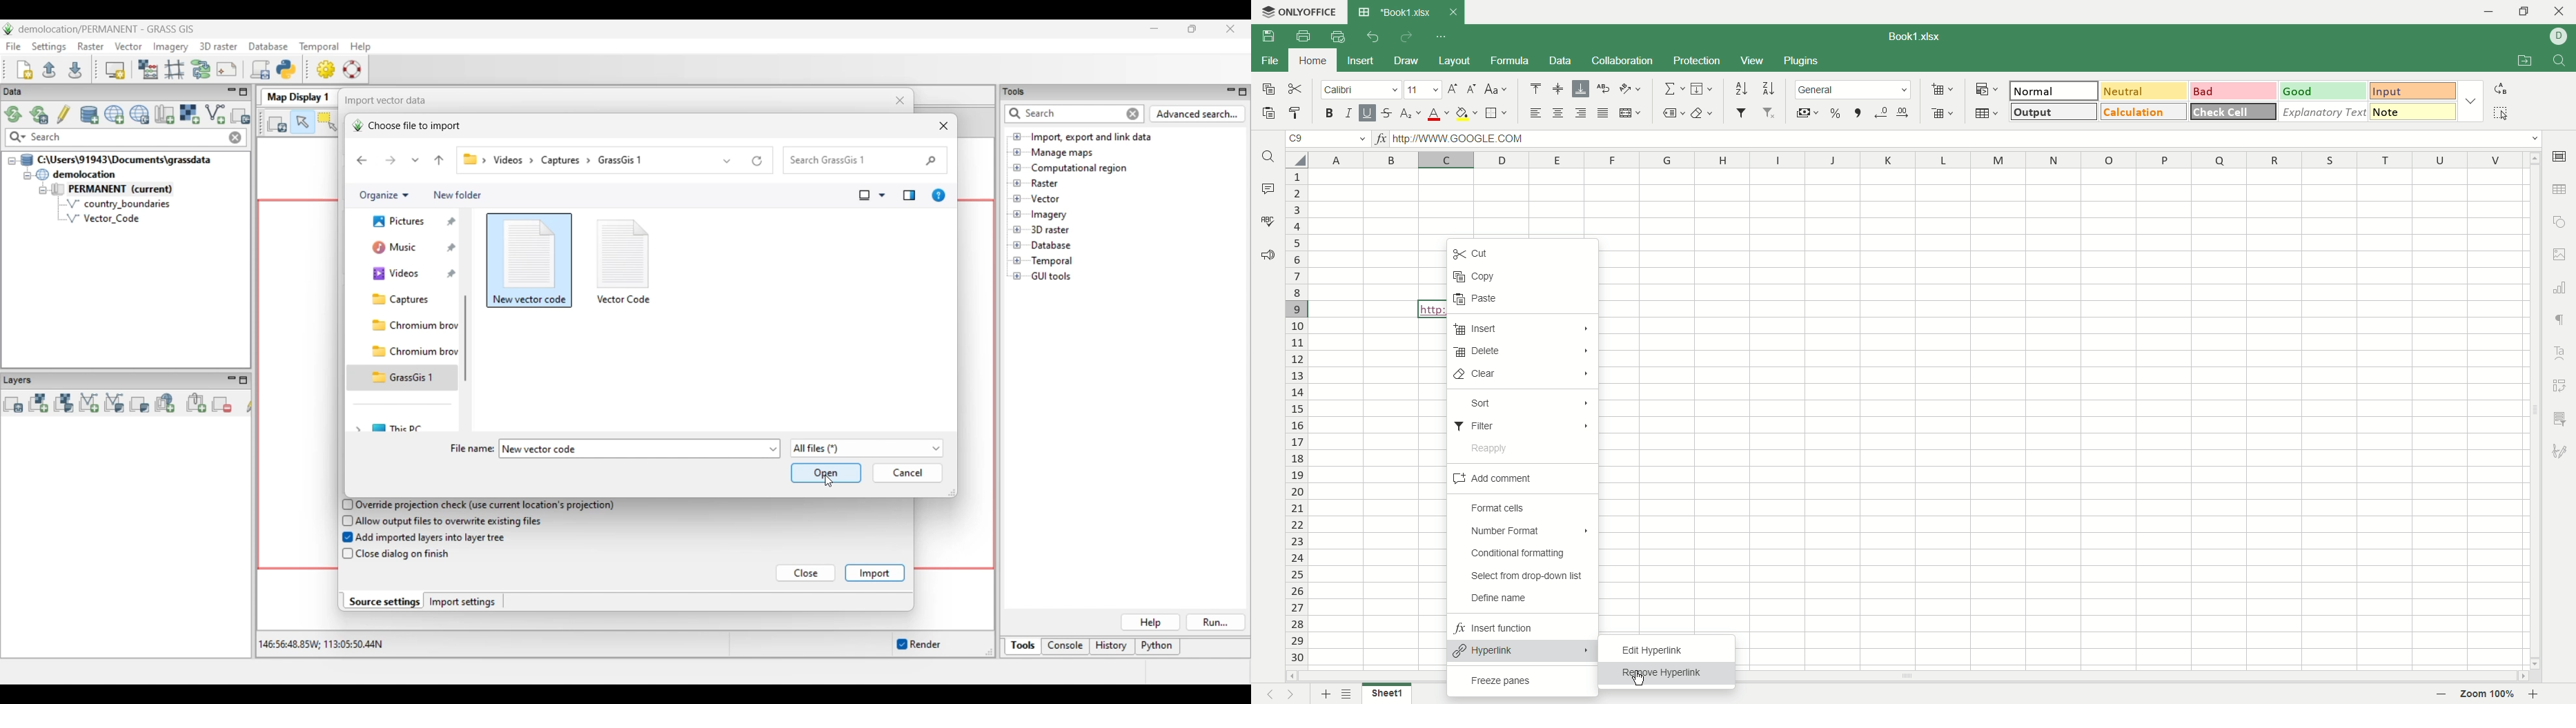 The image size is (2576, 728). I want to click on vertical scroll bar, so click(2535, 410).